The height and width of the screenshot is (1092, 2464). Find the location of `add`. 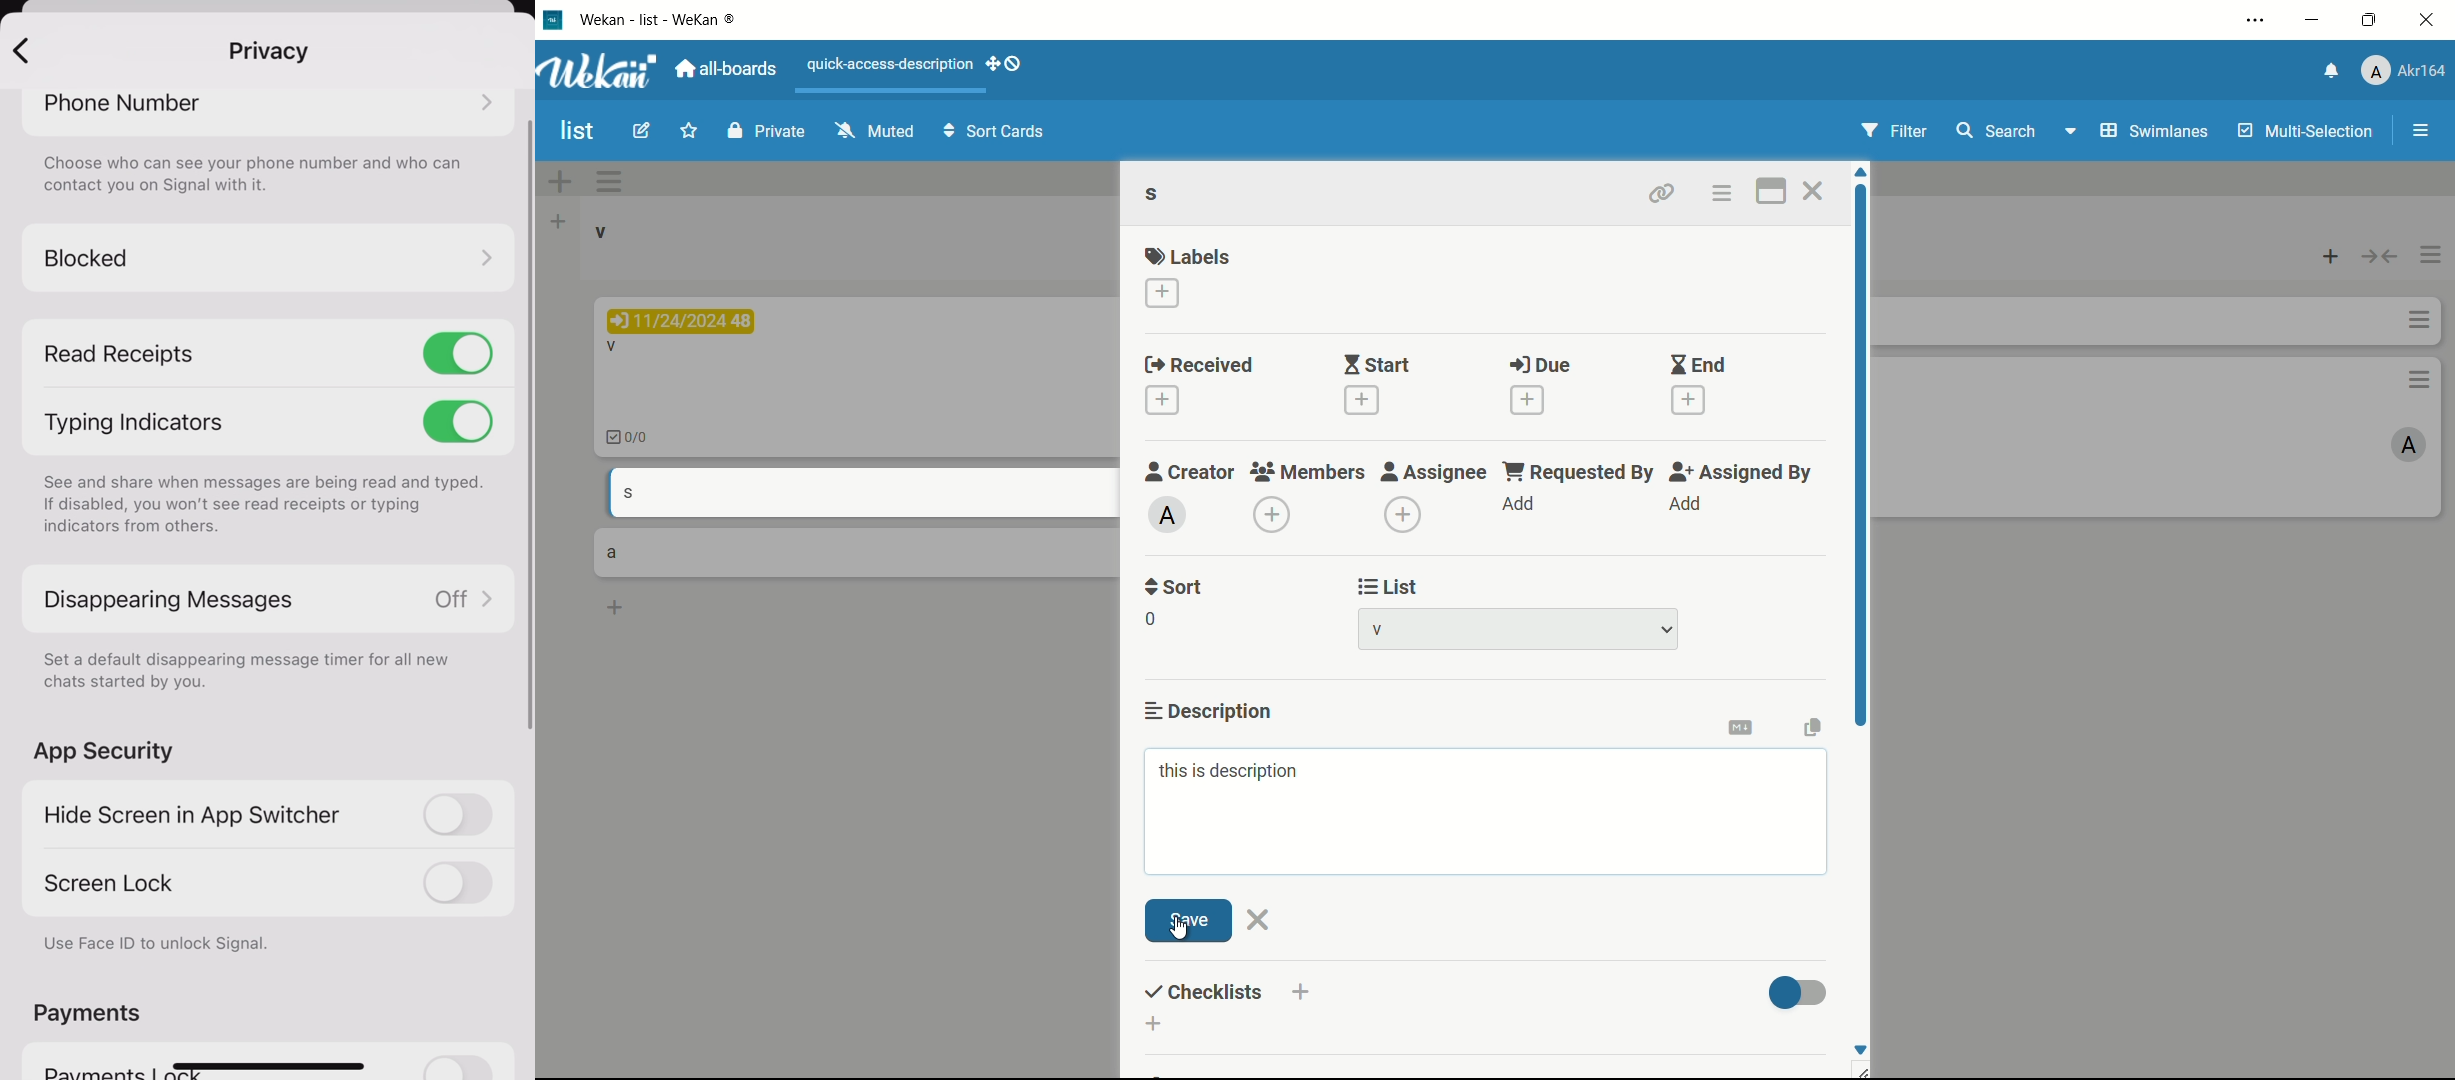

add is located at coordinates (1688, 505).